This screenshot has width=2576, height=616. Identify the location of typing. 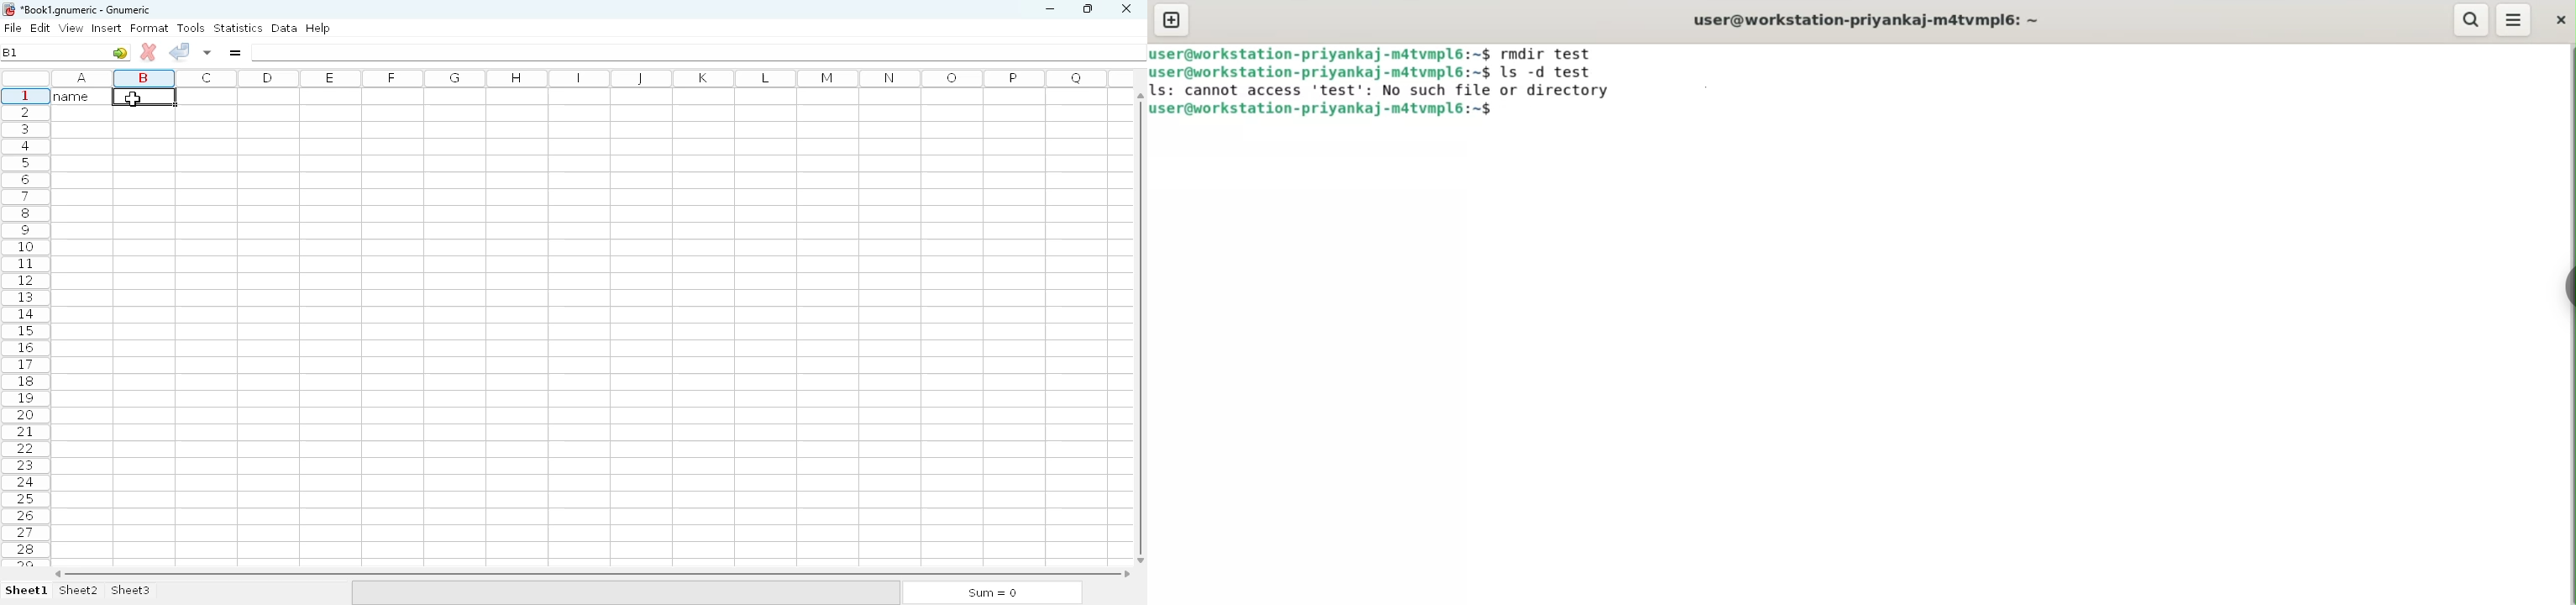
(135, 98).